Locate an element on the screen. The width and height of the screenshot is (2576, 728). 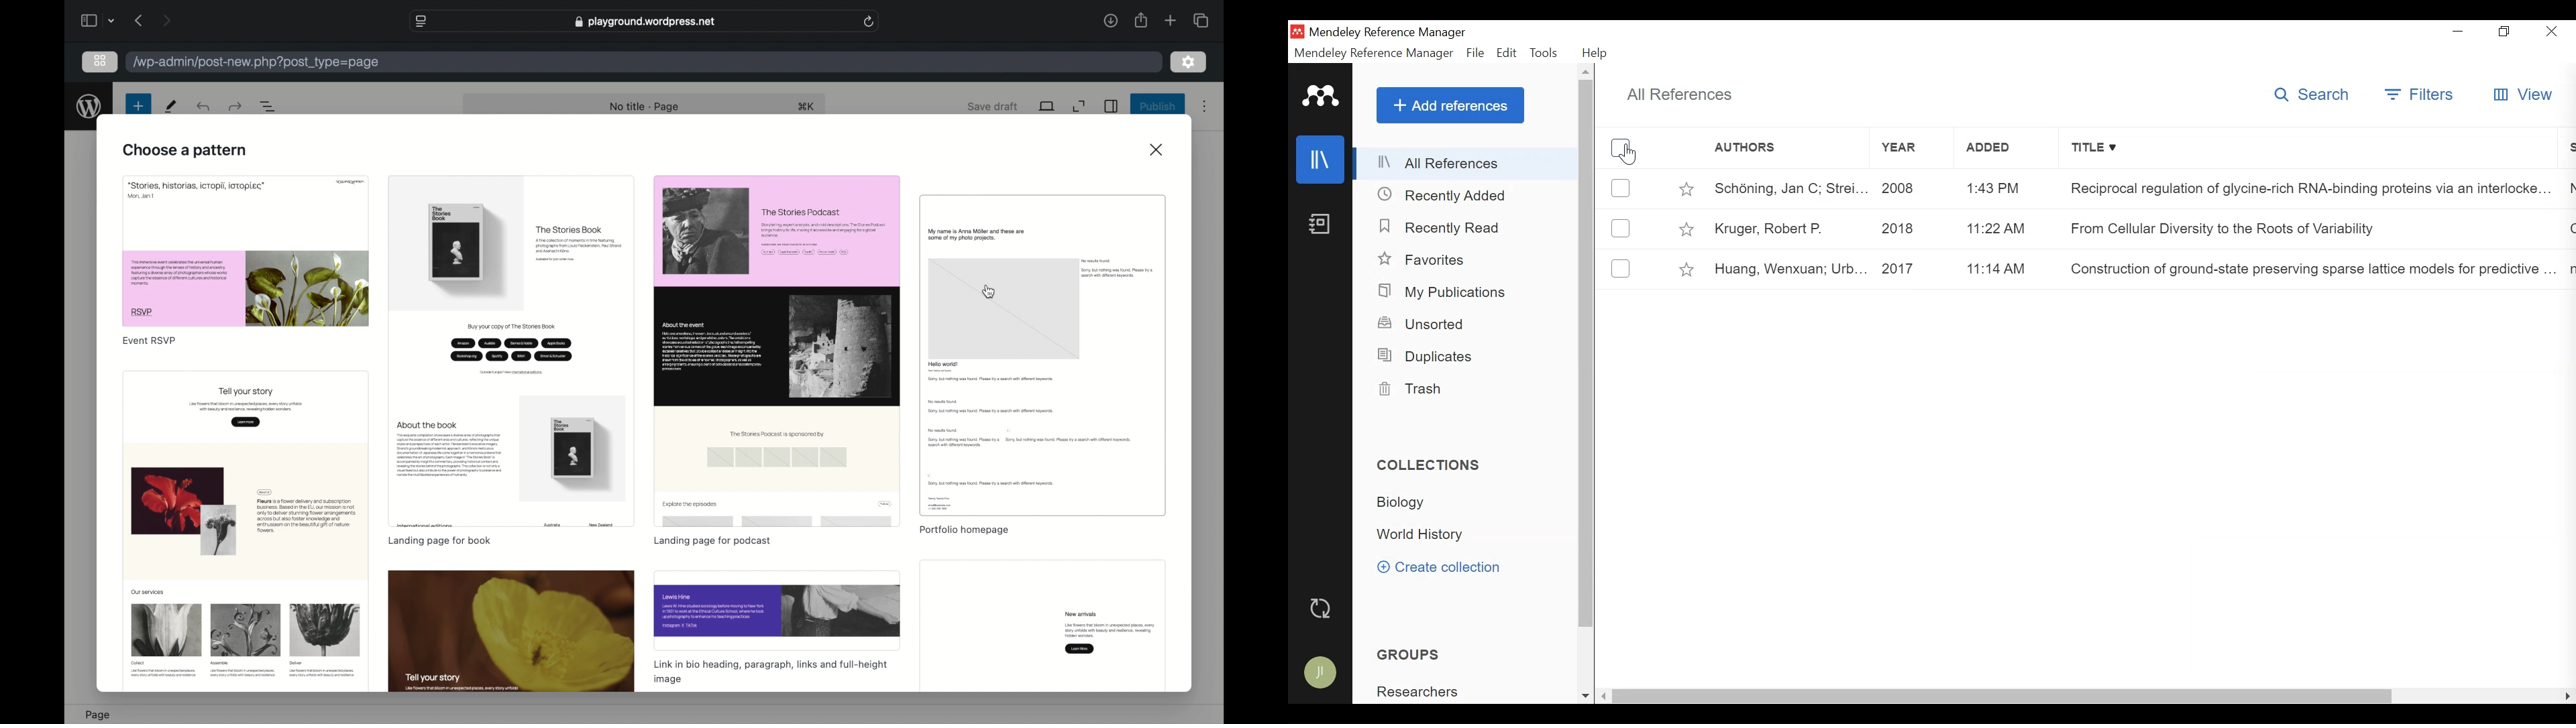
website settings is located at coordinates (423, 21).